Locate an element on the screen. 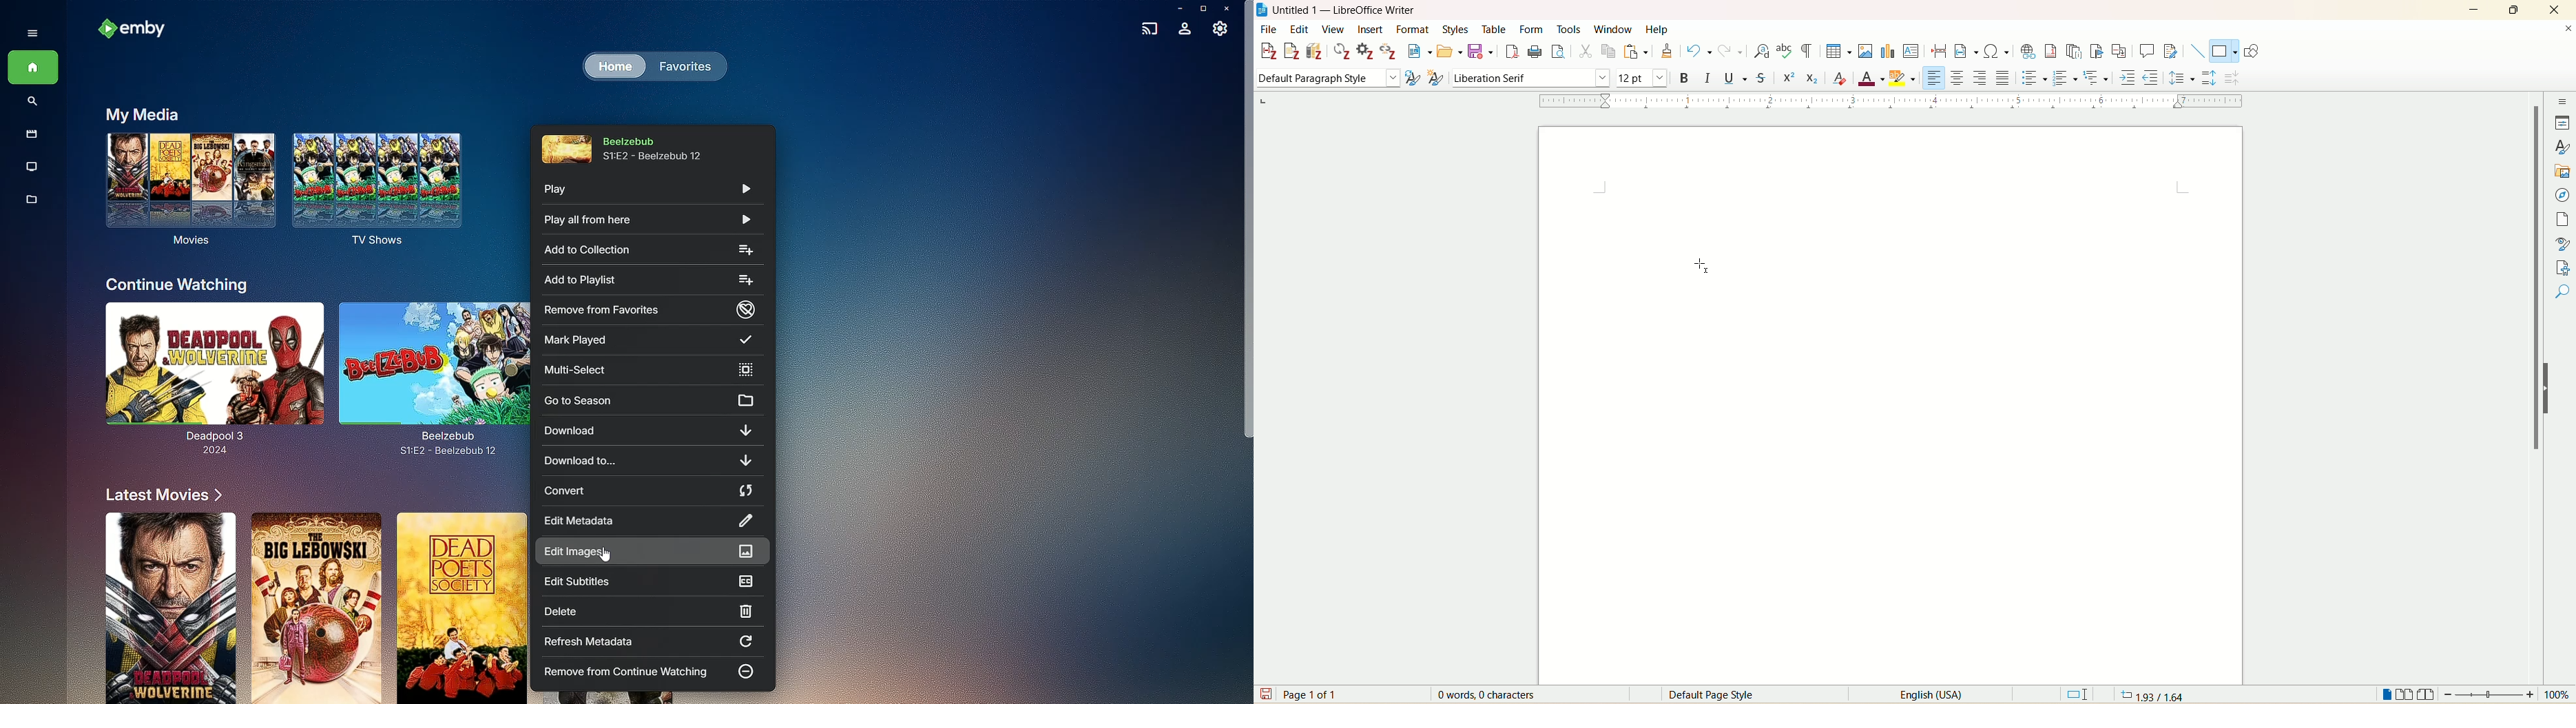  font name is located at coordinates (1529, 78).